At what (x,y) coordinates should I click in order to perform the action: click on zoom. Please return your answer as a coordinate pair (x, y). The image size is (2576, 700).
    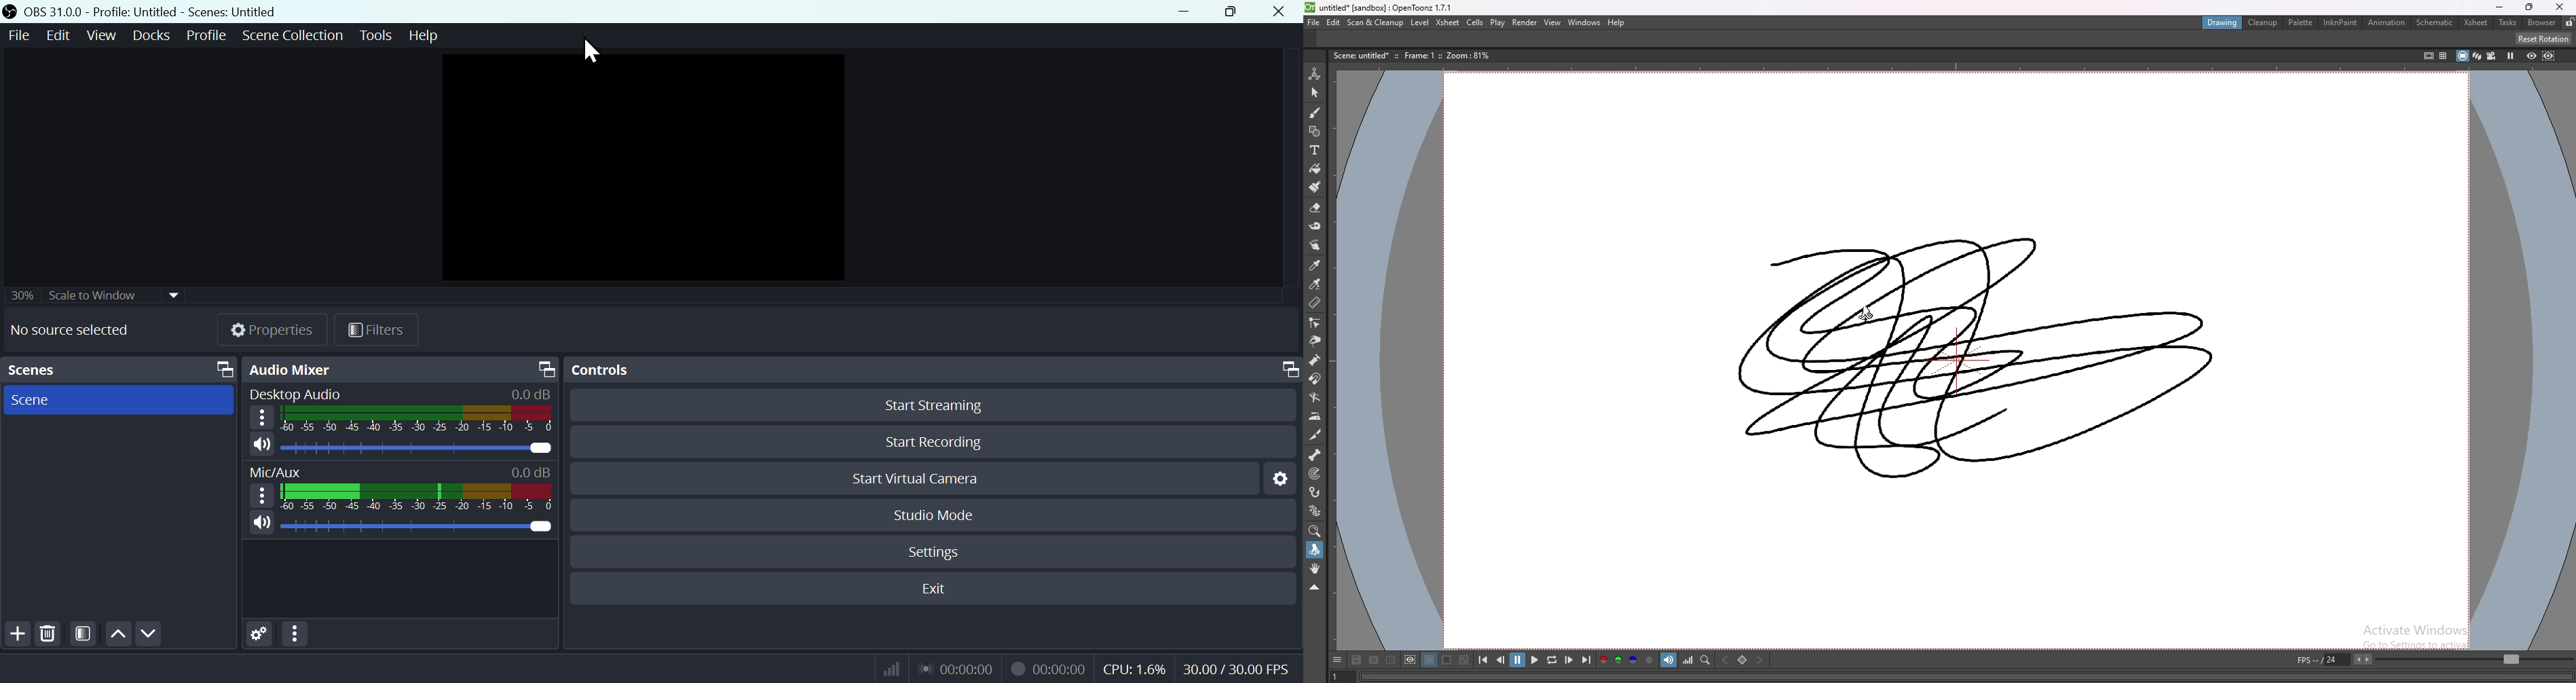
    Looking at the image, I should click on (1315, 531).